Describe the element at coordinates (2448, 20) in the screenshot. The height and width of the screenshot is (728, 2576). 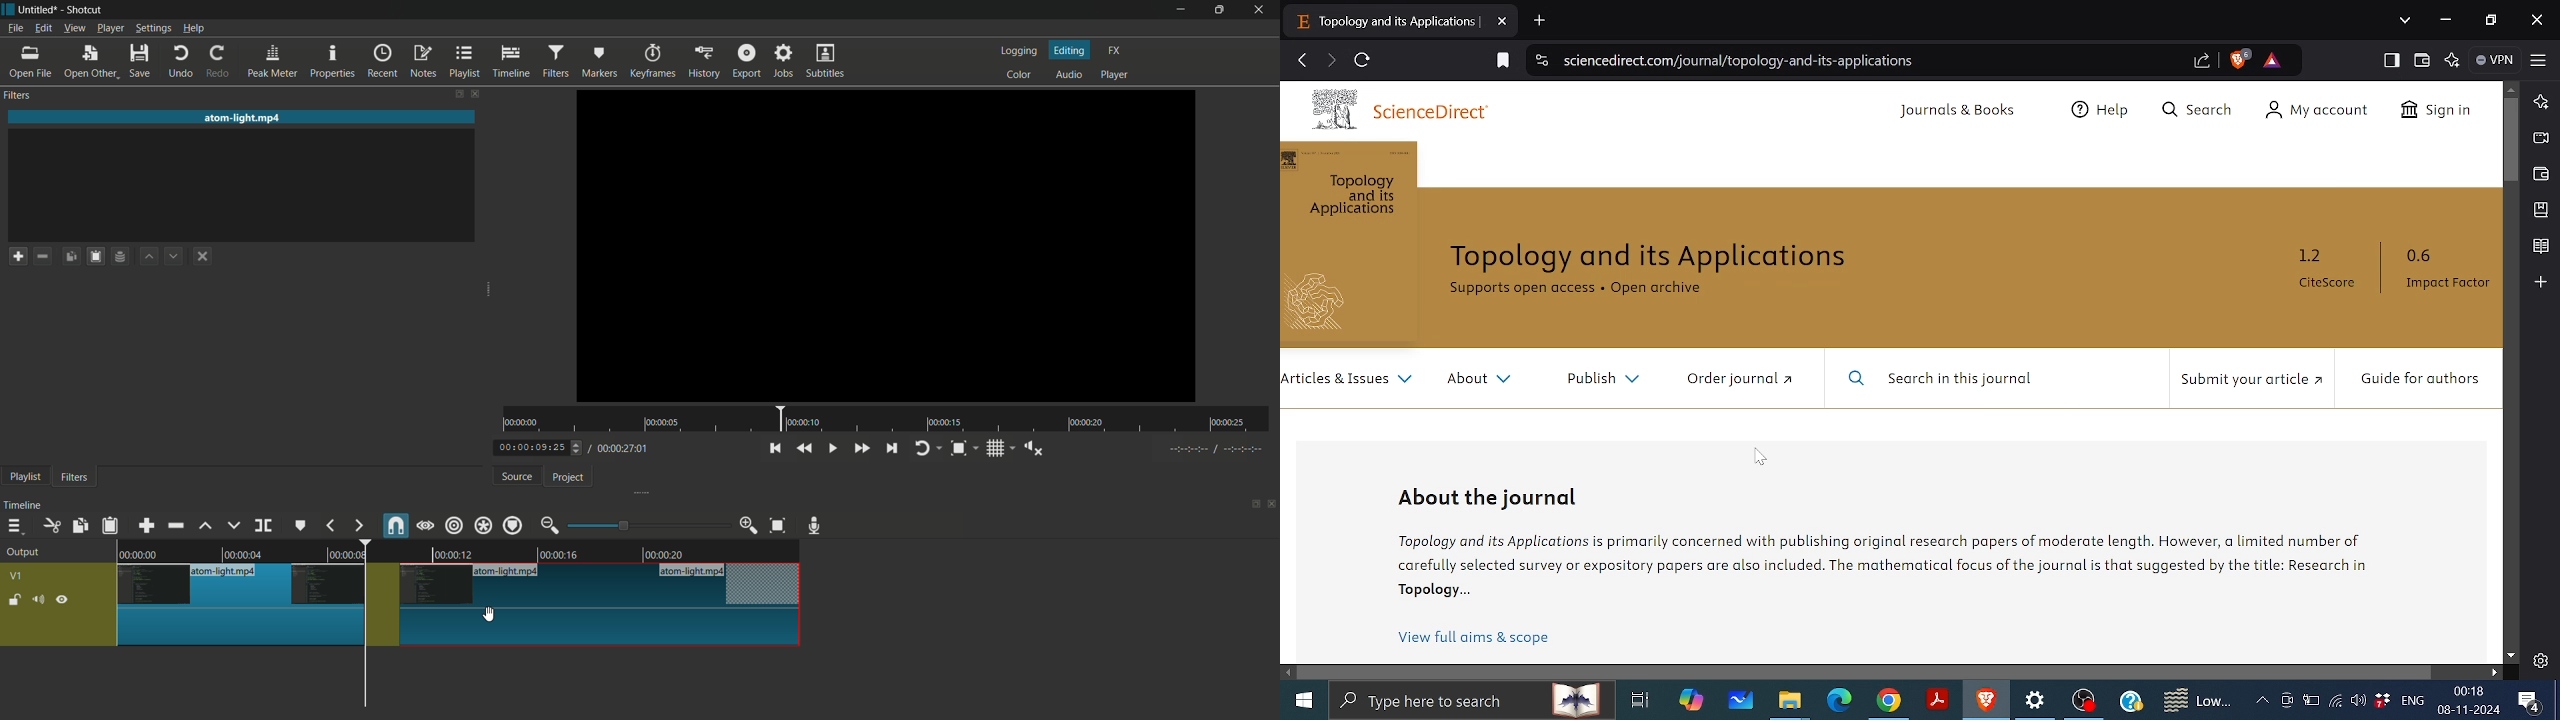
I see `Minimize` at that location.